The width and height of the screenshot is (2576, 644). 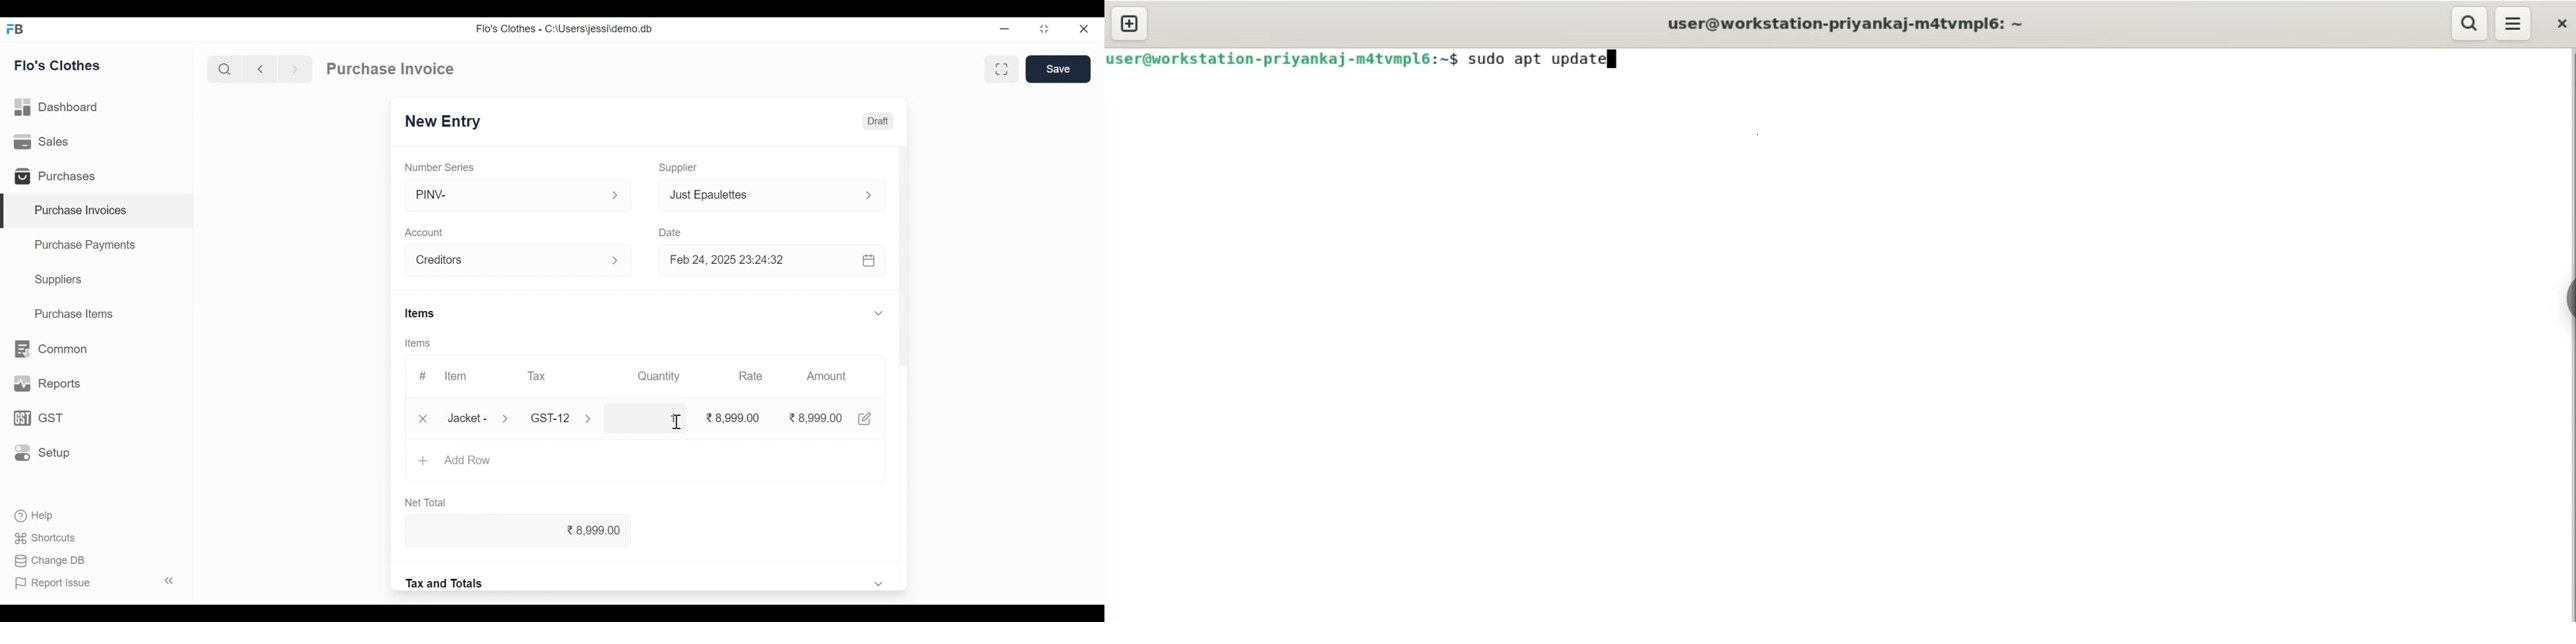 I want to click on Items, so click(x=420, y=313).